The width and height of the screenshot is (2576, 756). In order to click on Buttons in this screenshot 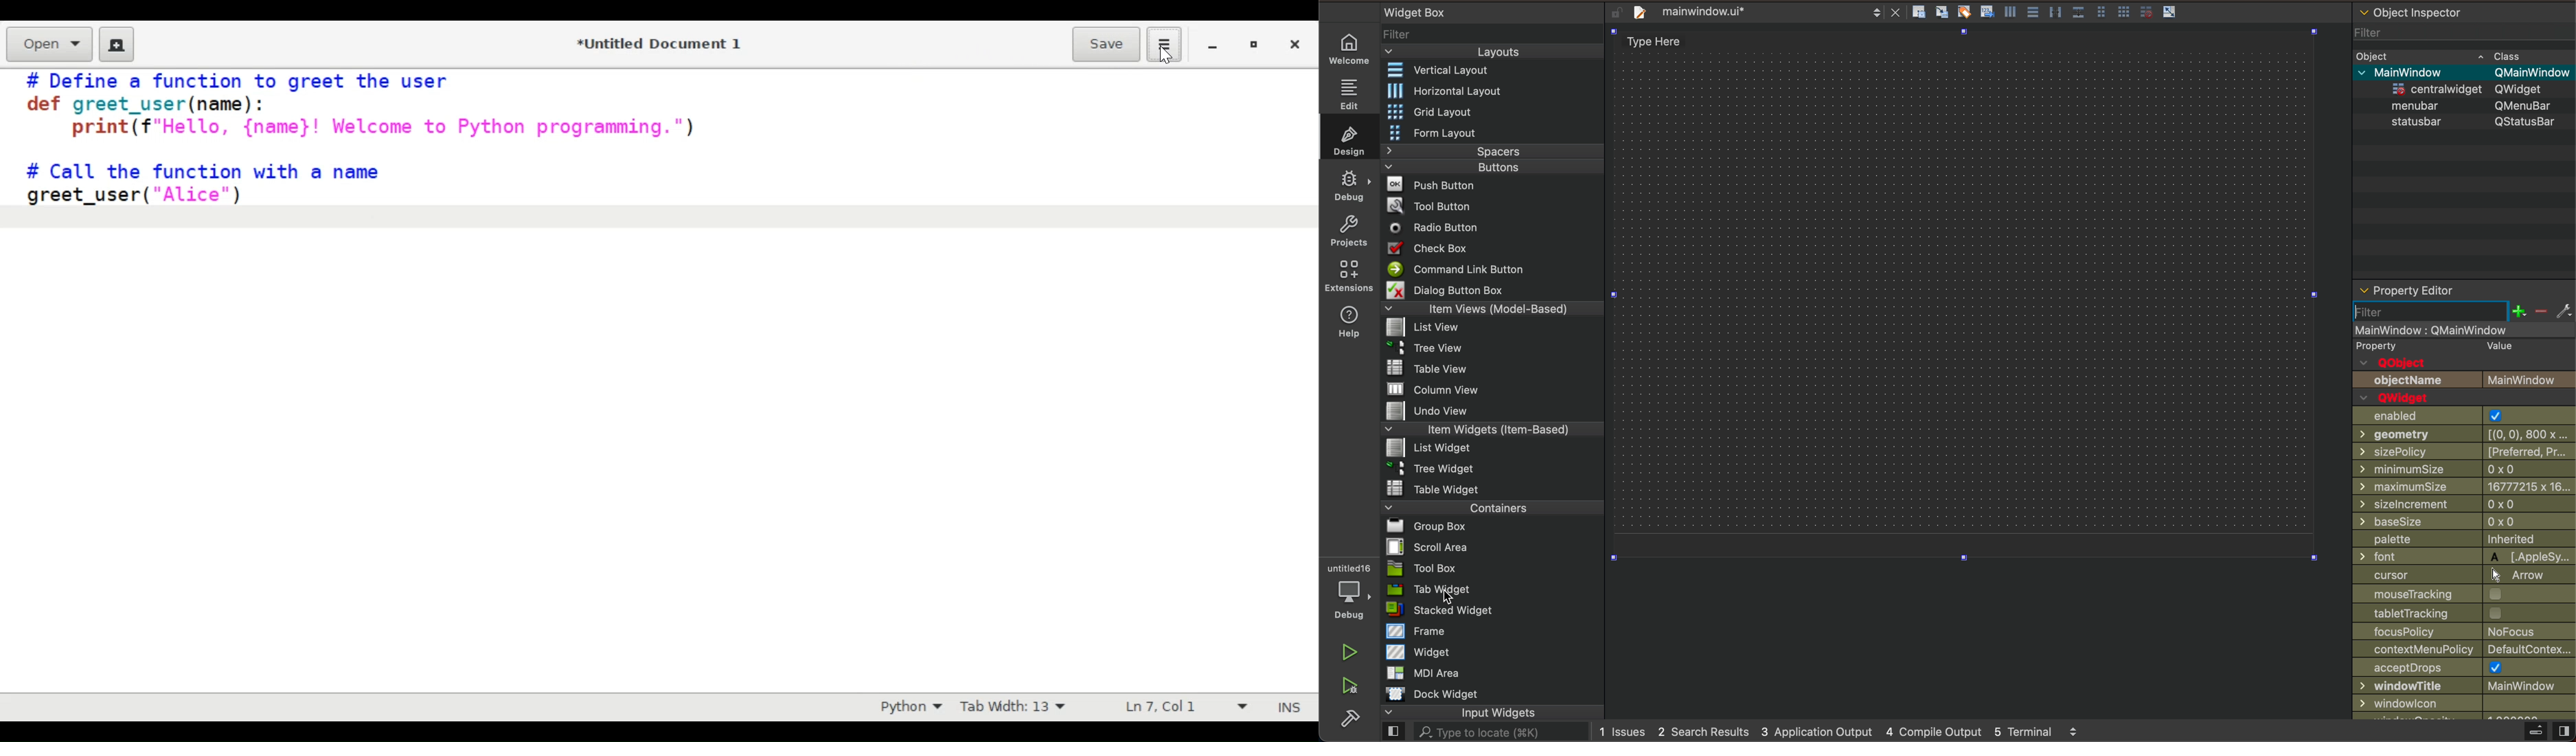, I will do `click(1492, 166)`.